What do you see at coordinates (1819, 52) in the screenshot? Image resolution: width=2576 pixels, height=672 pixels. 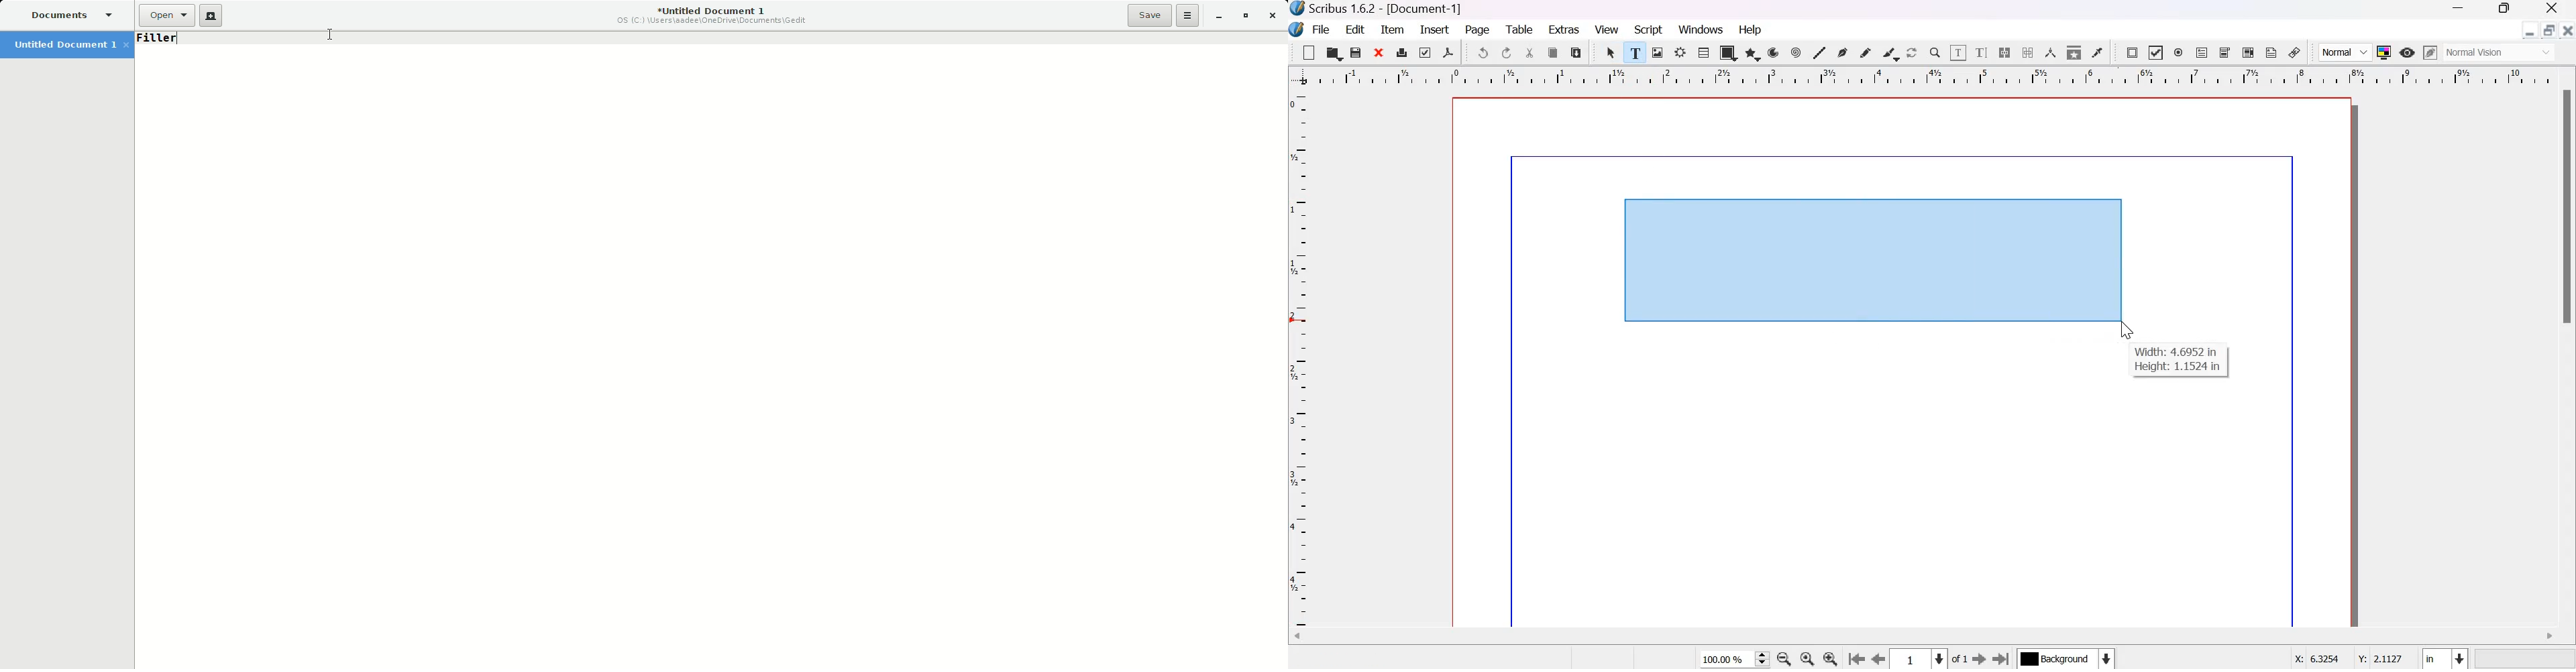 I see `line` at bounding box center [1819, 52].